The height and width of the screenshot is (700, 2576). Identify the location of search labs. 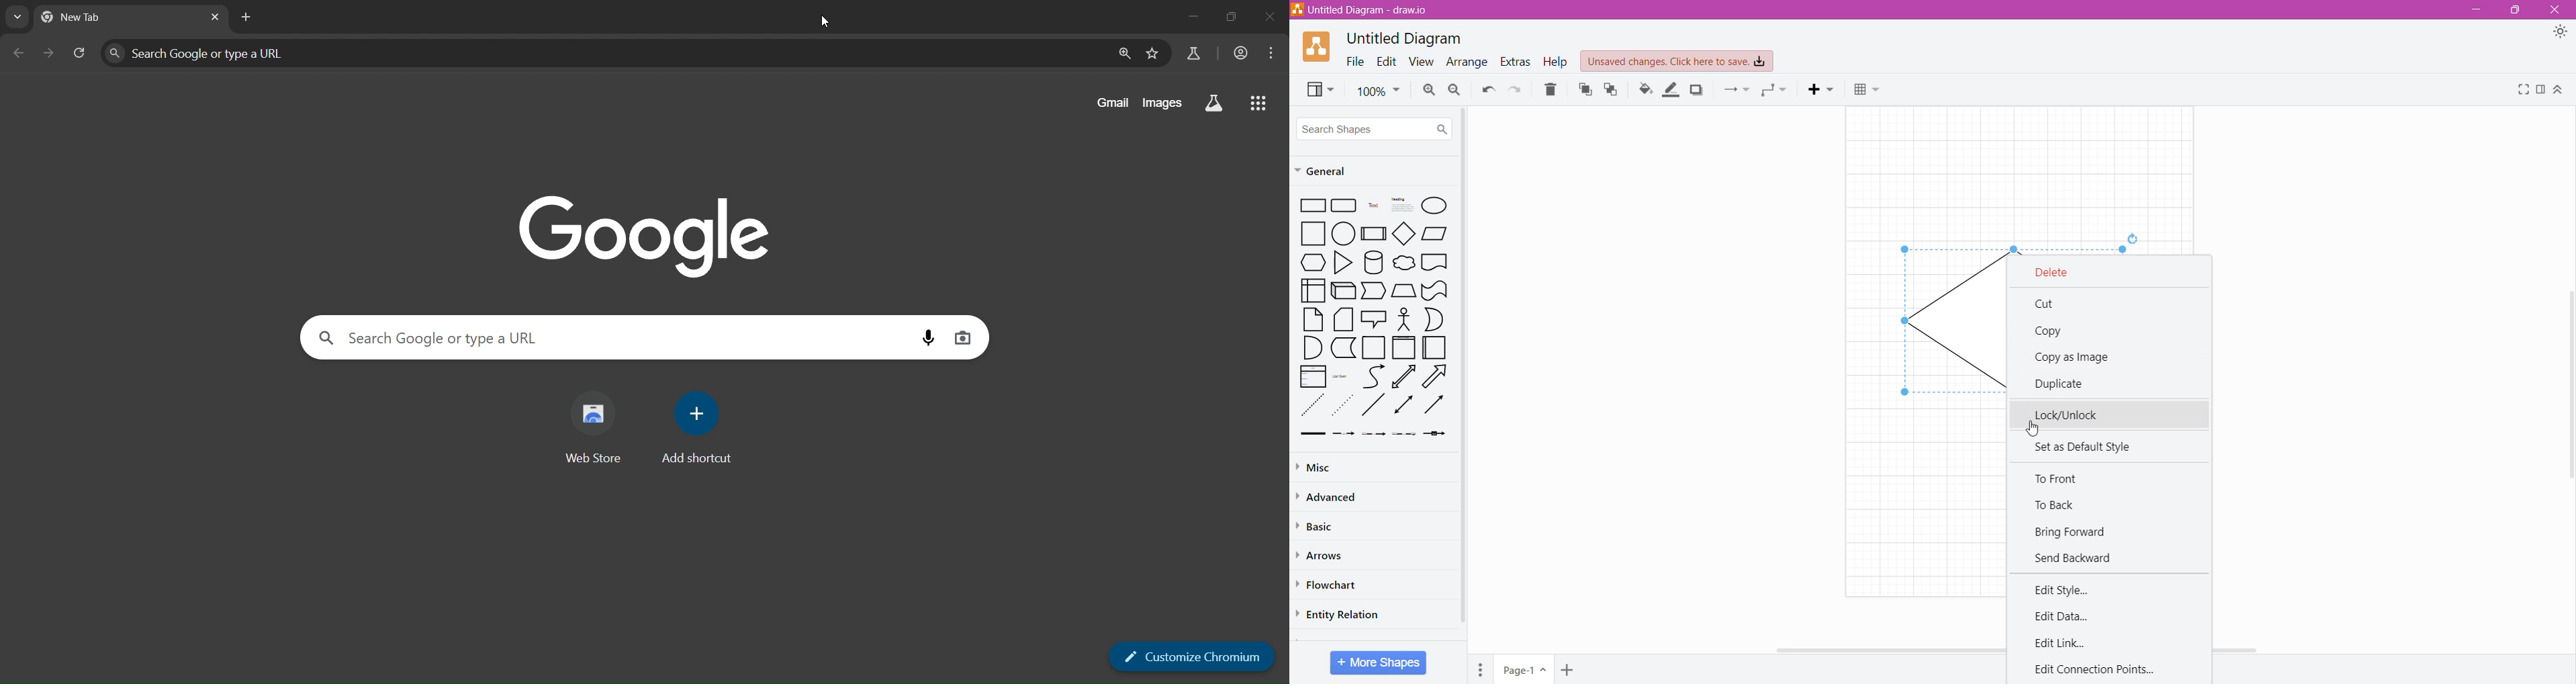
(1193, 53).